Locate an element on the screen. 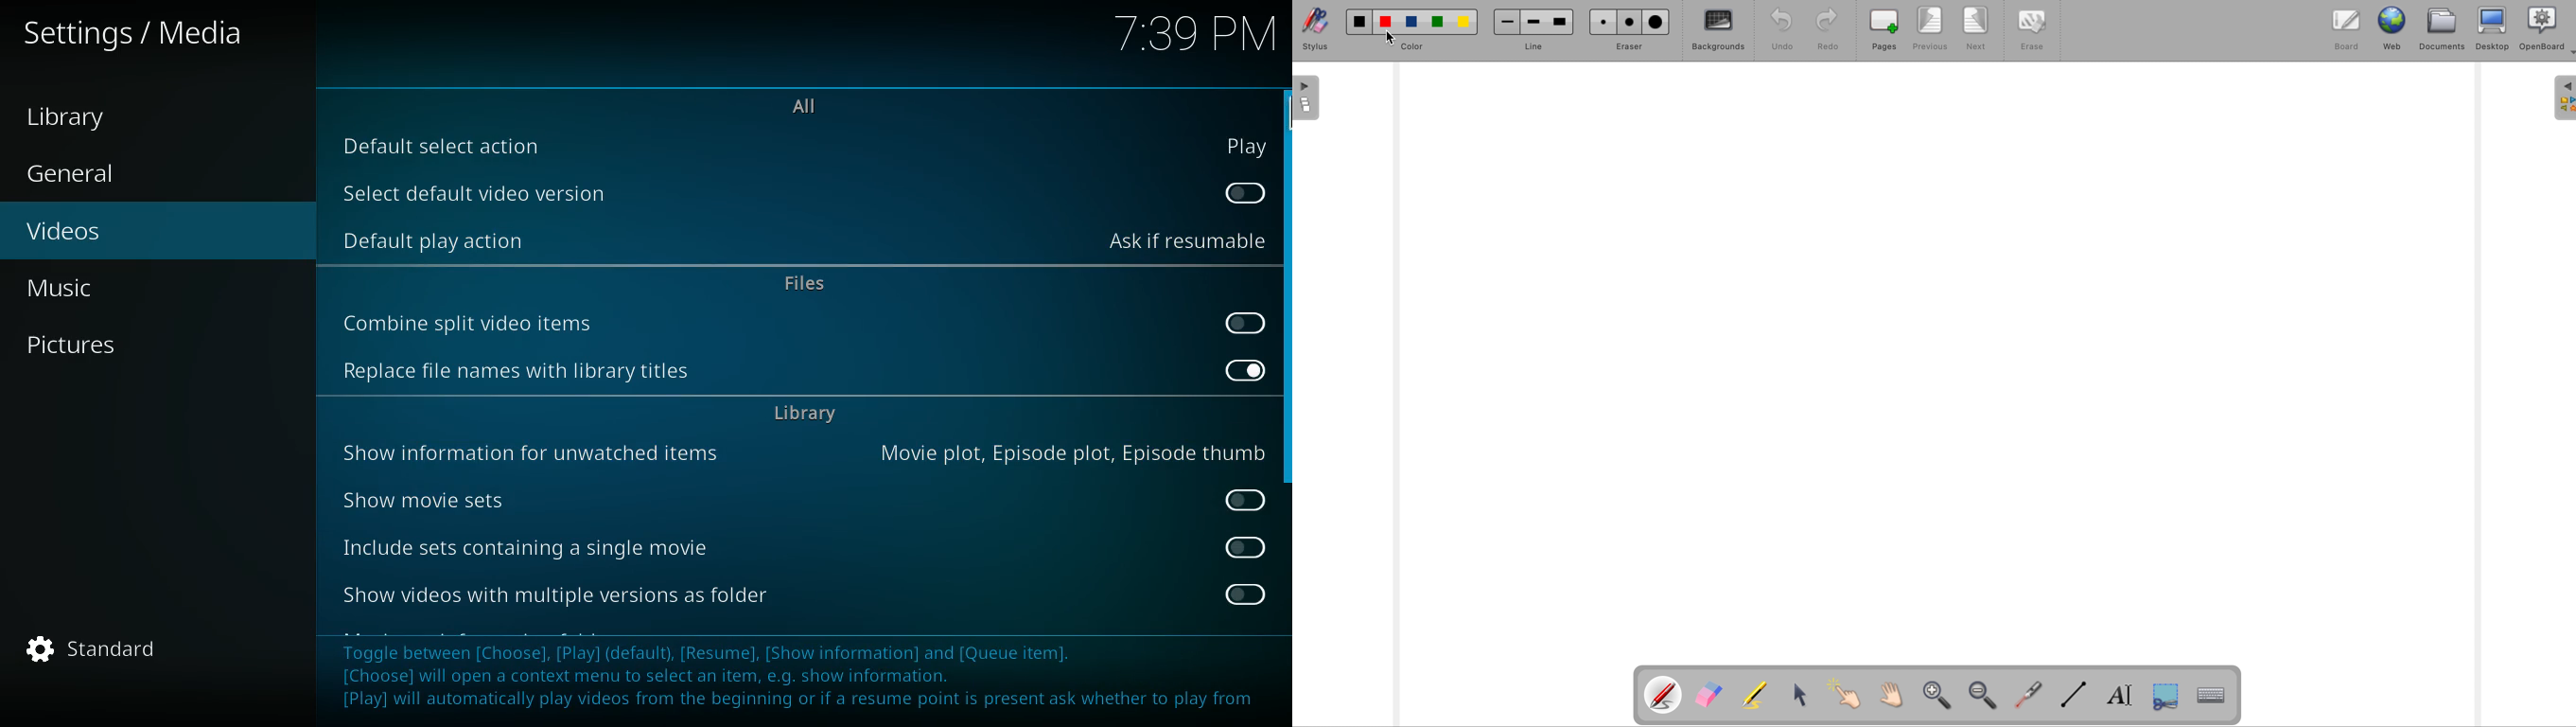 This screenshot has height=728, width=2576. default video version is located at coordinates (490, 193).